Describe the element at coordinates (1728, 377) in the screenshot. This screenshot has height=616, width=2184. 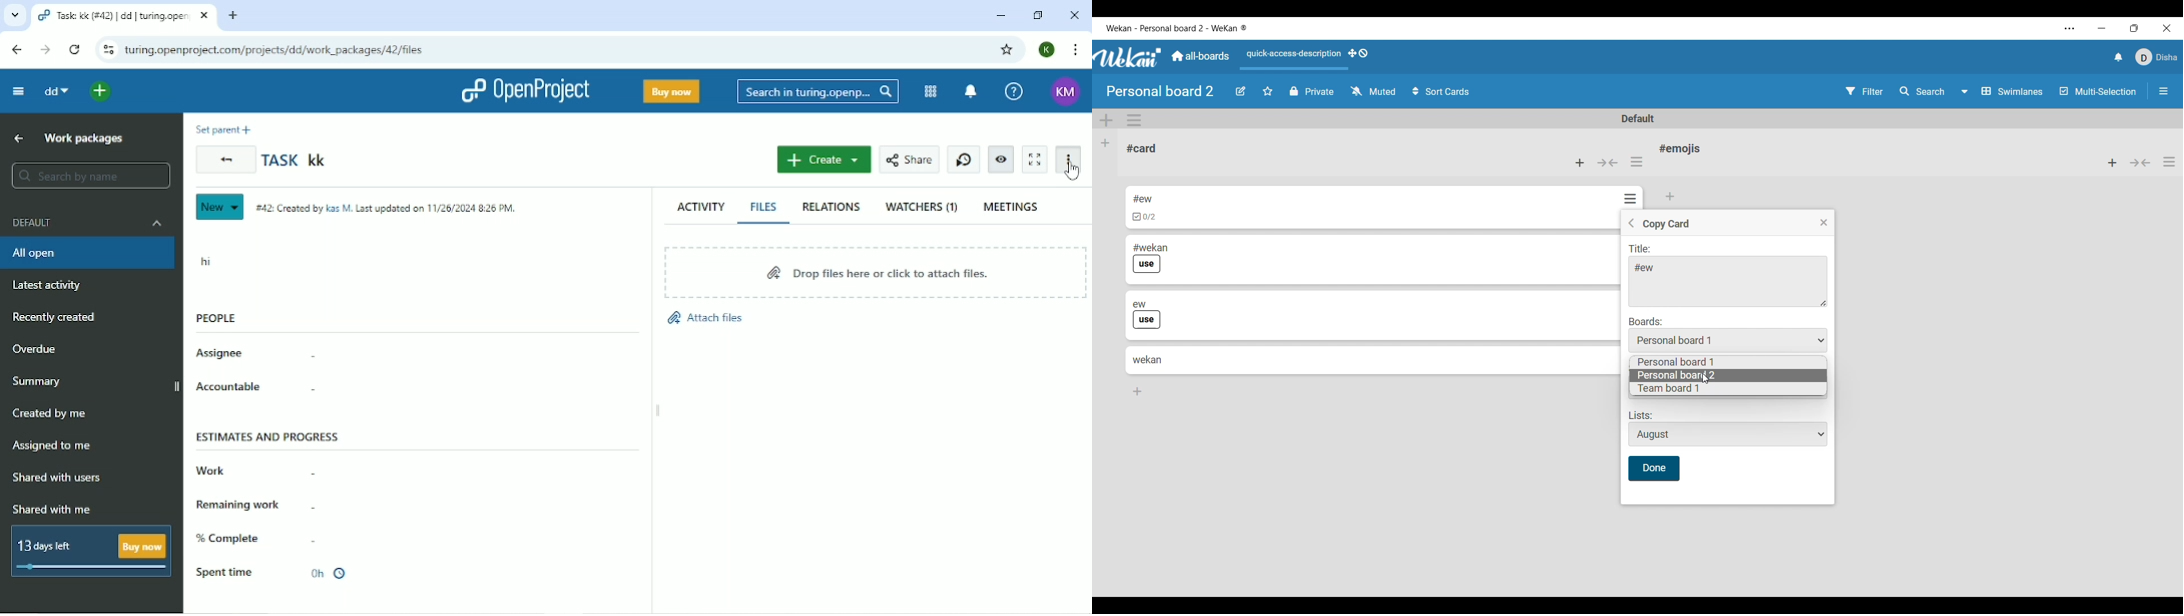
I see `Personal board 2` at that location.